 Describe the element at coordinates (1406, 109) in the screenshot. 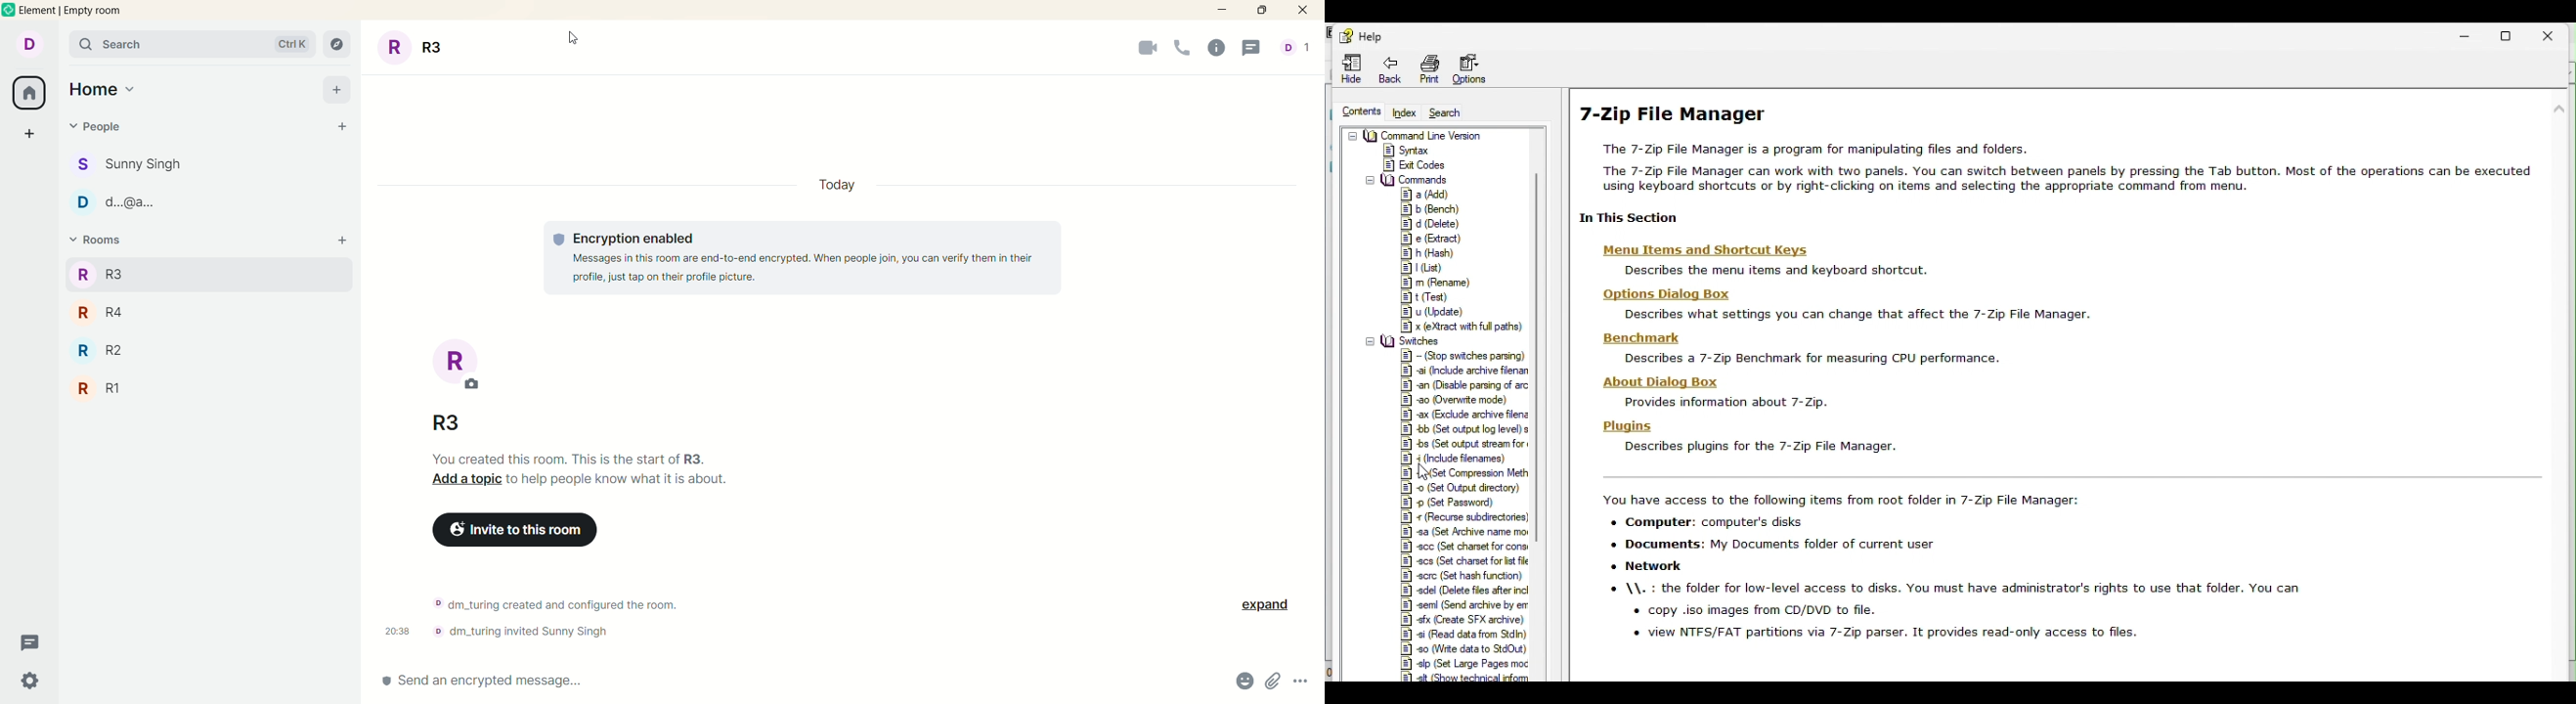

I see `Index` at that location.